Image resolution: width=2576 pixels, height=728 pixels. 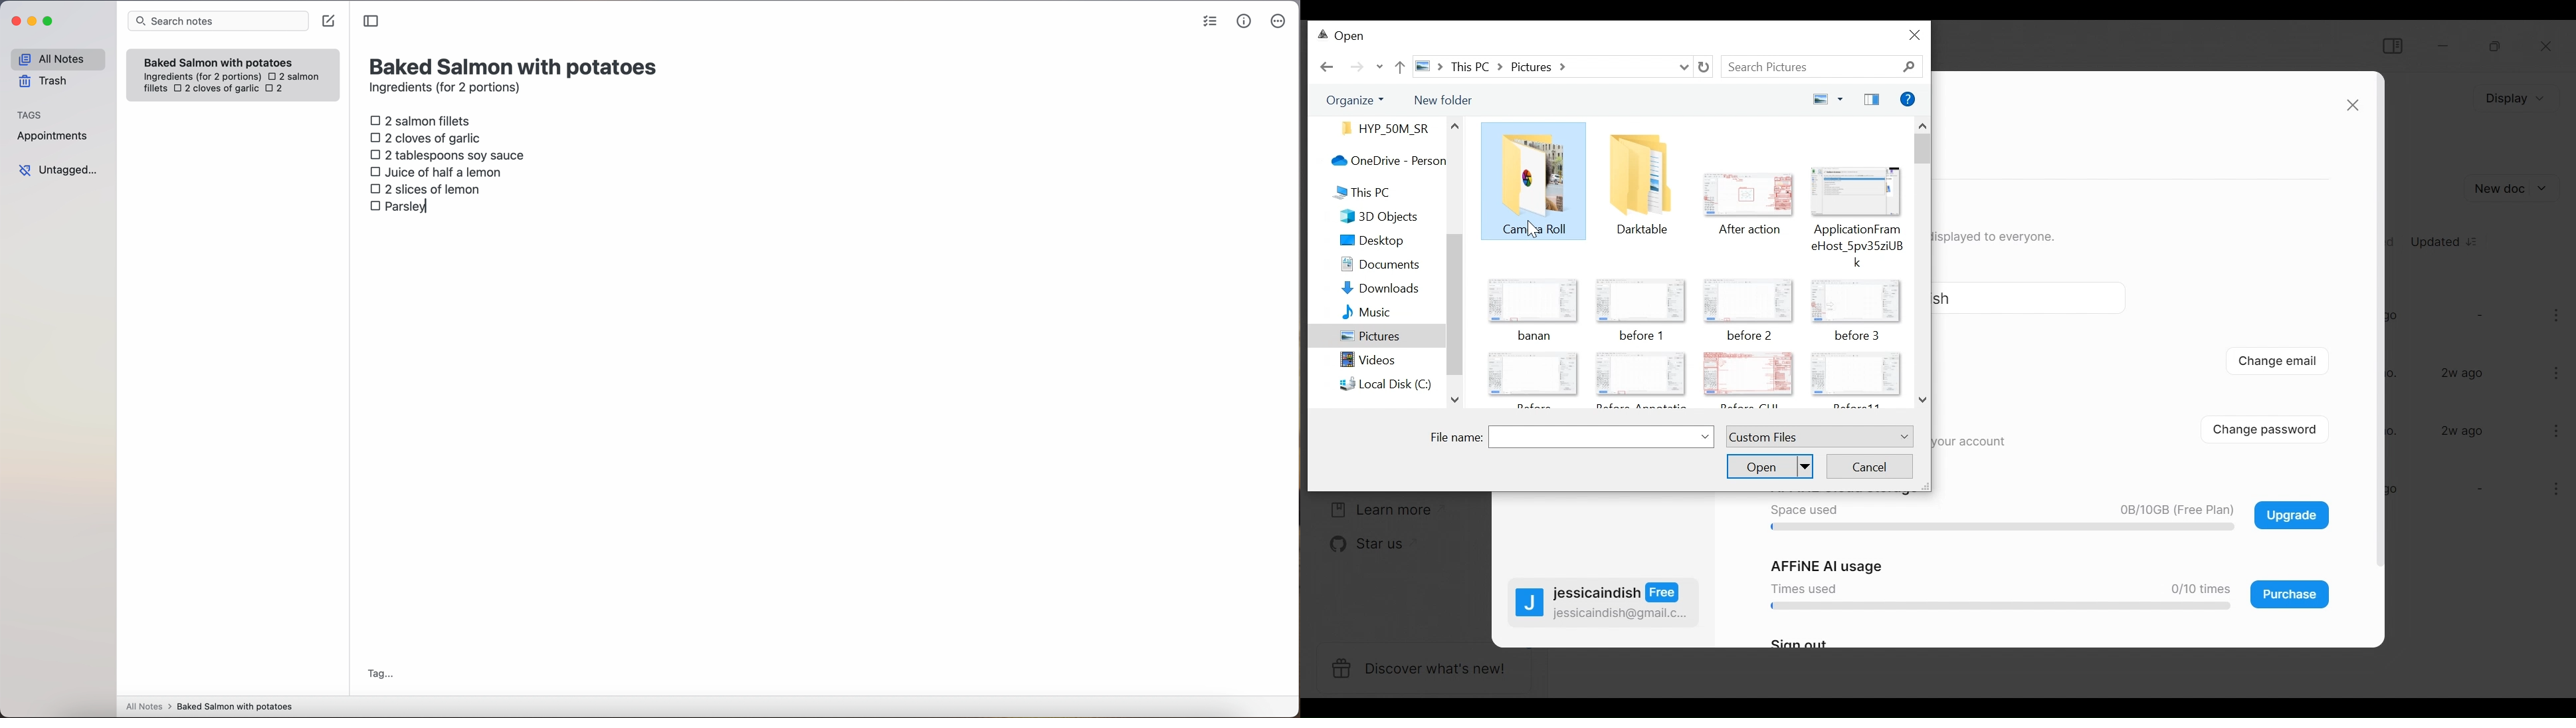 I want to click on , so click(x=1534, y=172).